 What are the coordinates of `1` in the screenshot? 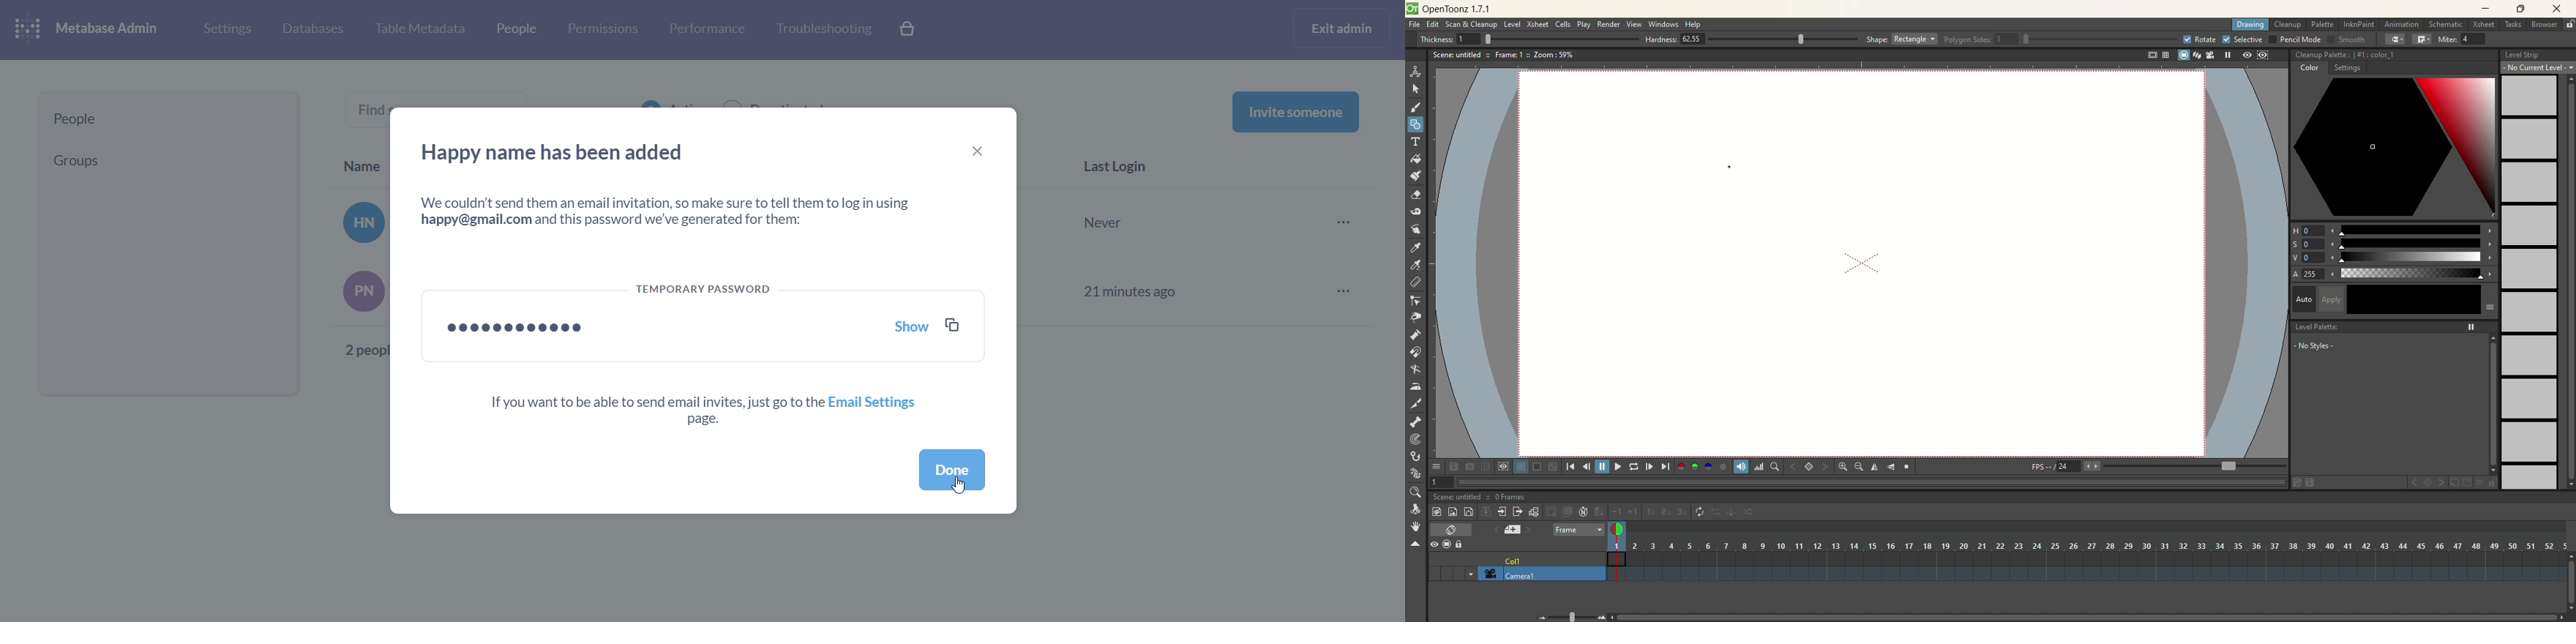 It's located at (1442, 481).